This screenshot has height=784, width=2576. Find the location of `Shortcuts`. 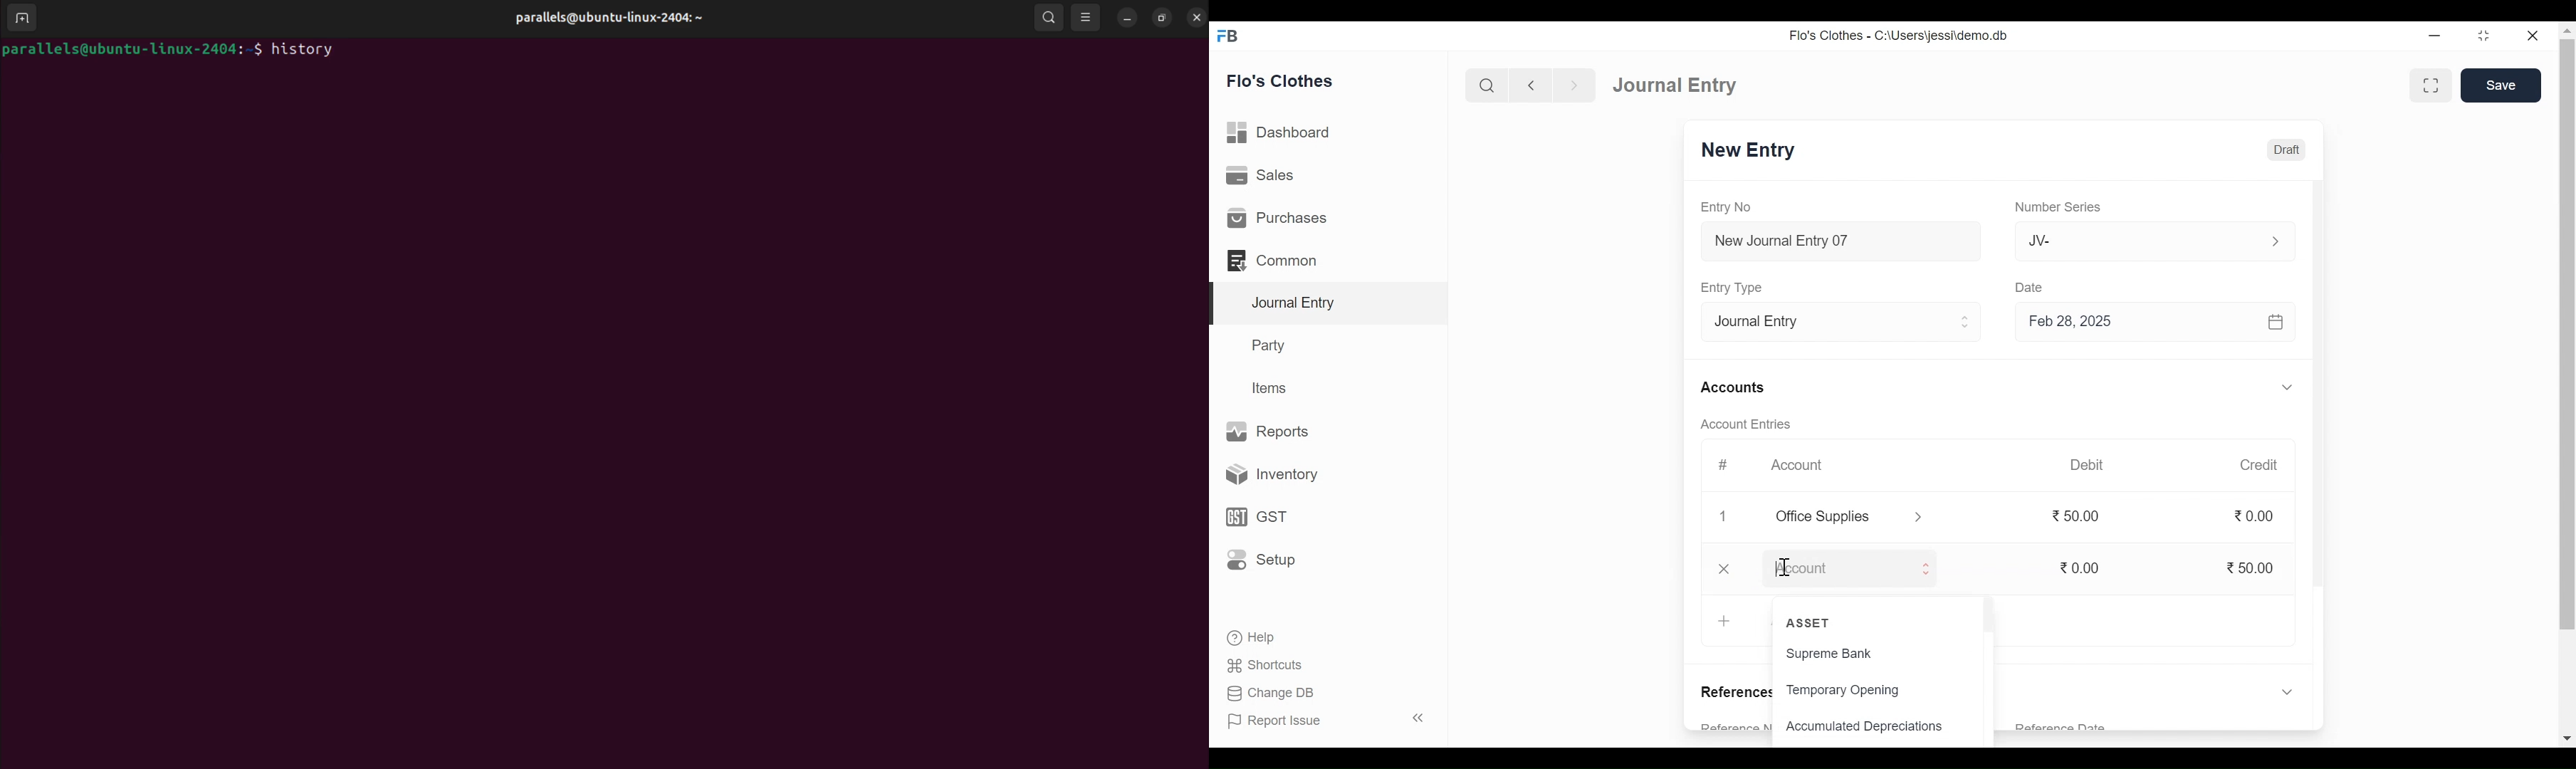

Shortcuts is located at coordinates (1273, 663).